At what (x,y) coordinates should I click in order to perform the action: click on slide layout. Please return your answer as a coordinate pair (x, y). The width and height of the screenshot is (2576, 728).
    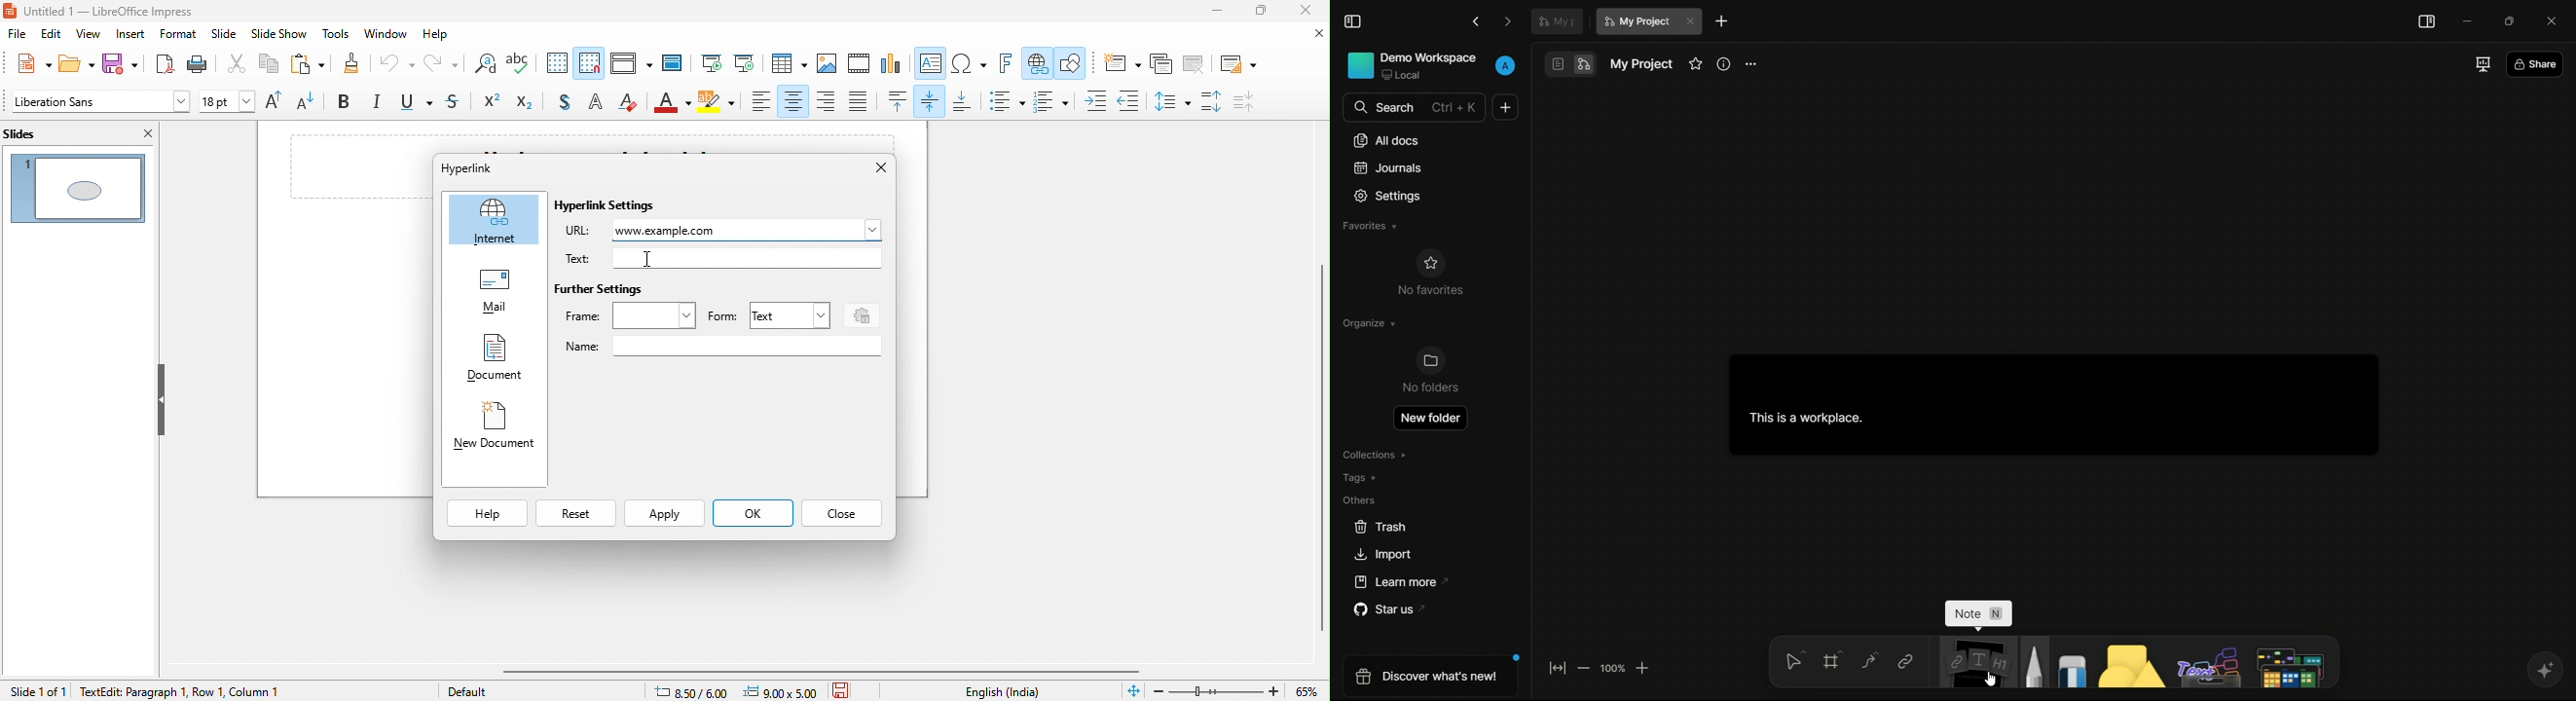
    Looking at the image, I should click on (1235, 62).